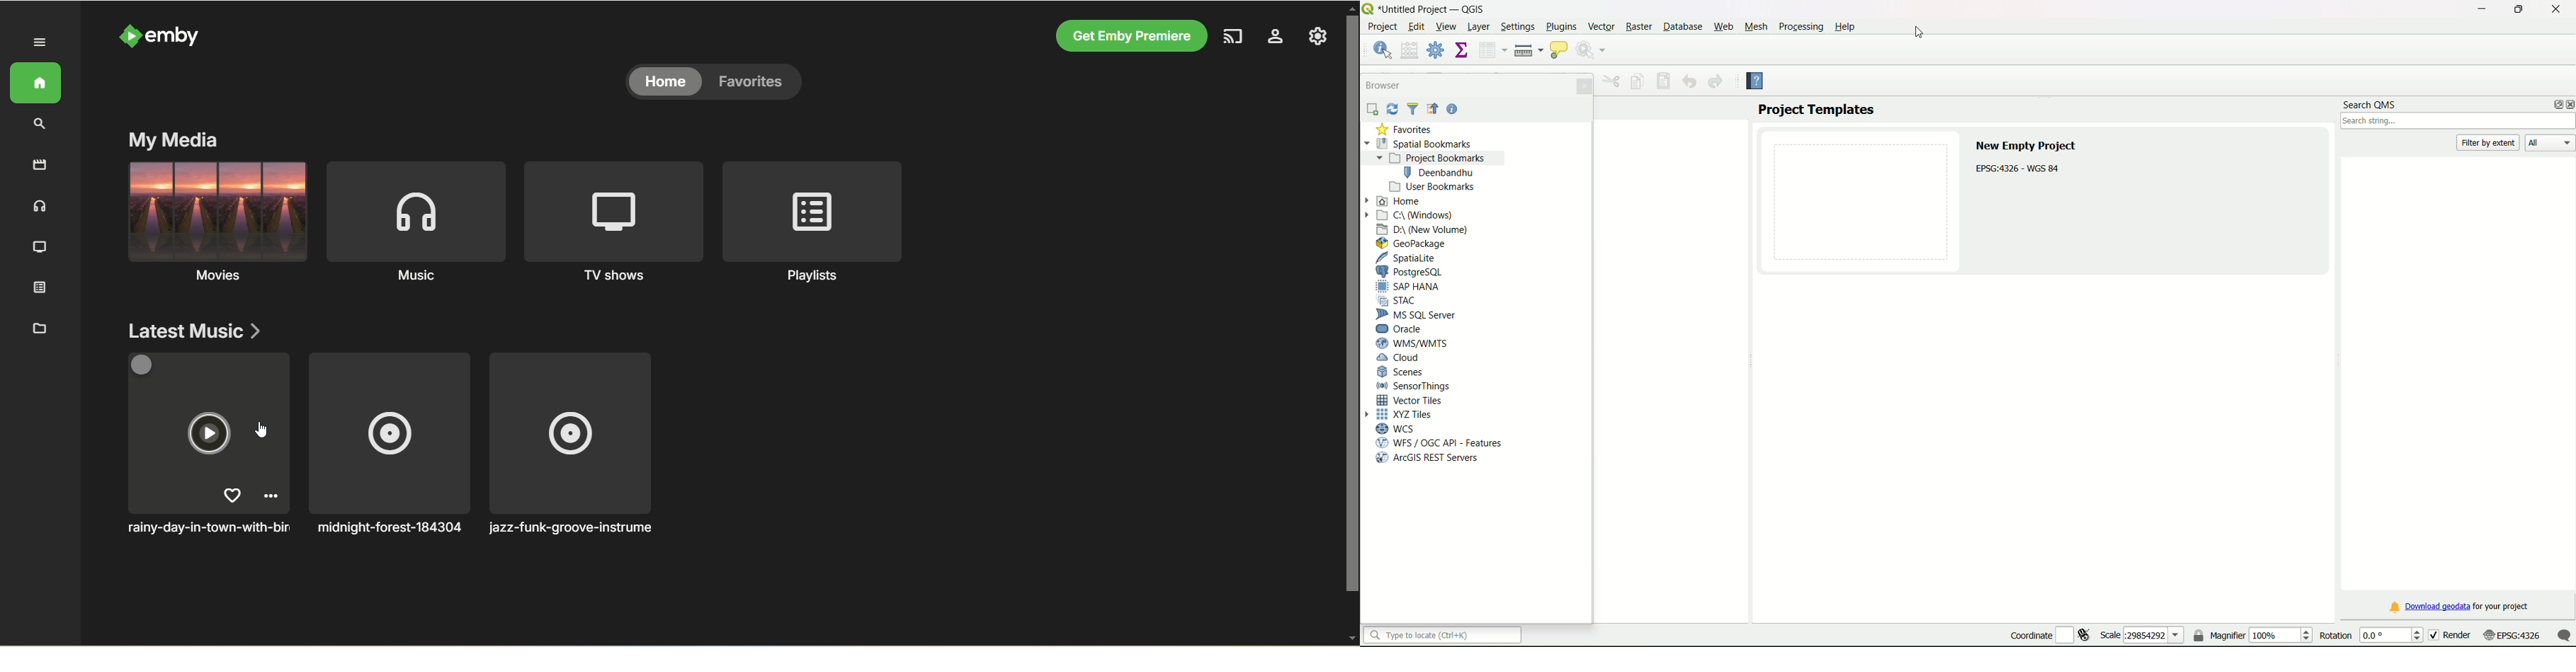  What do you see at coordinates (1491, 51) in the screenshot?
I see `open attribute table` at bounding box center [1491, 51].